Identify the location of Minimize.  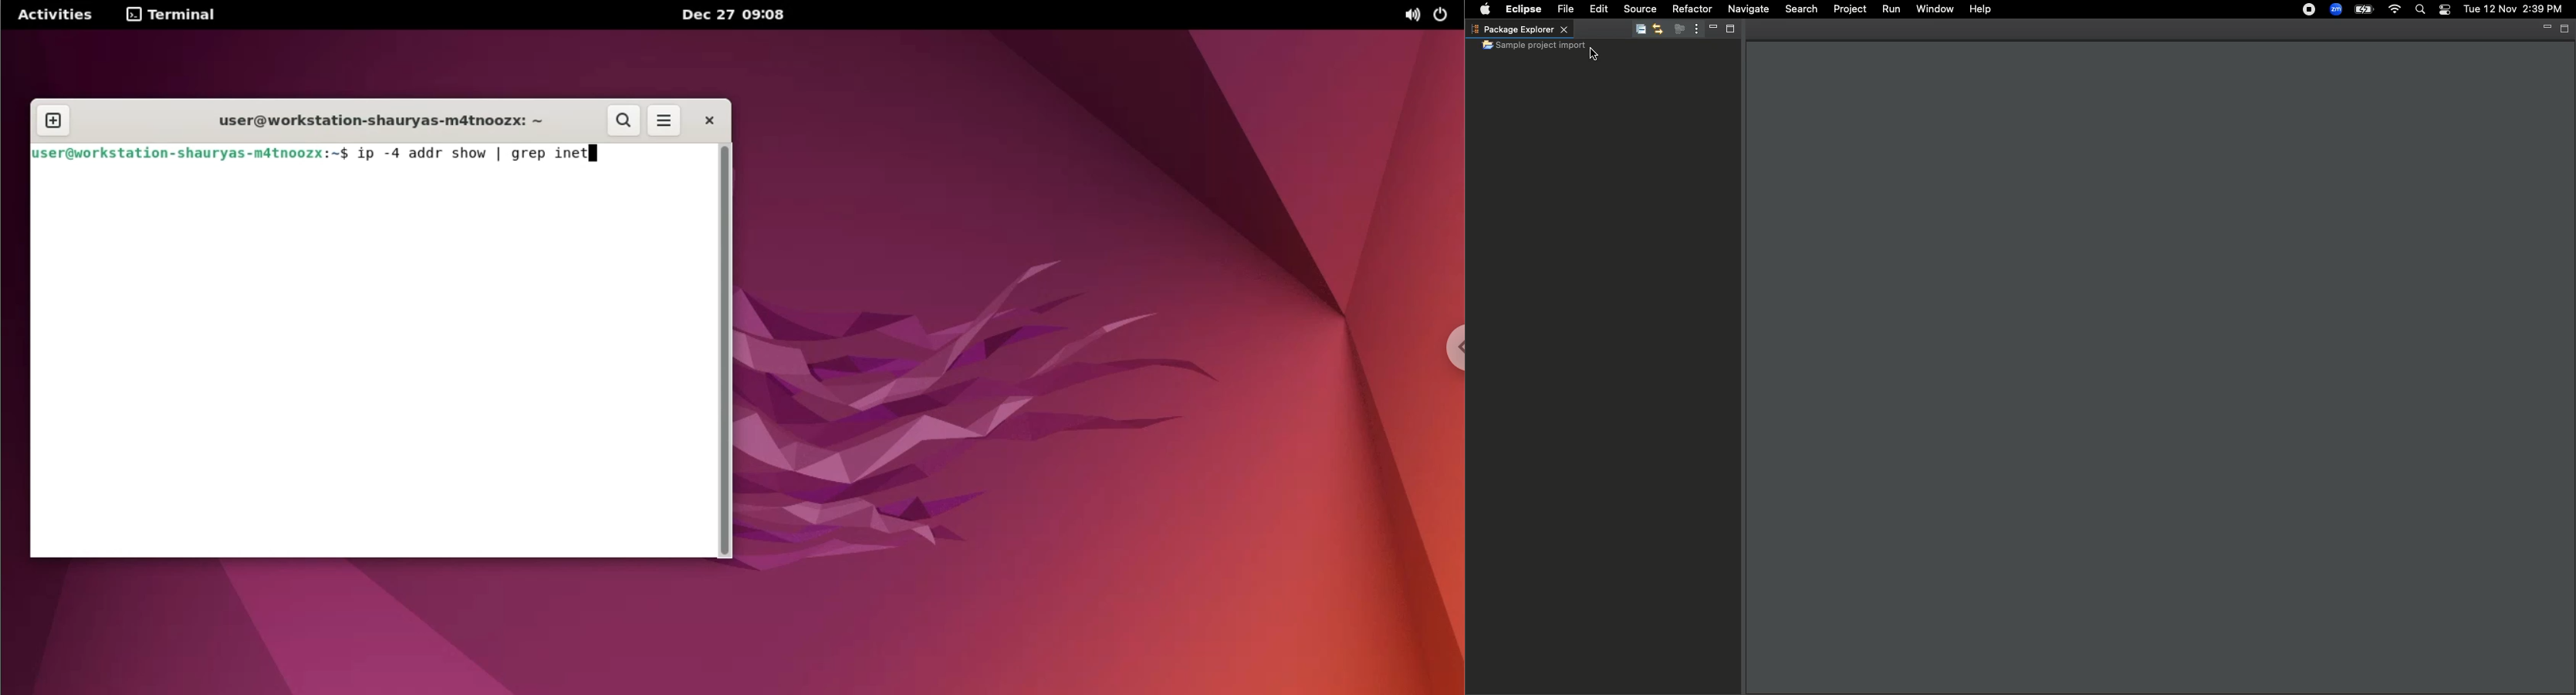
(1709, 30).